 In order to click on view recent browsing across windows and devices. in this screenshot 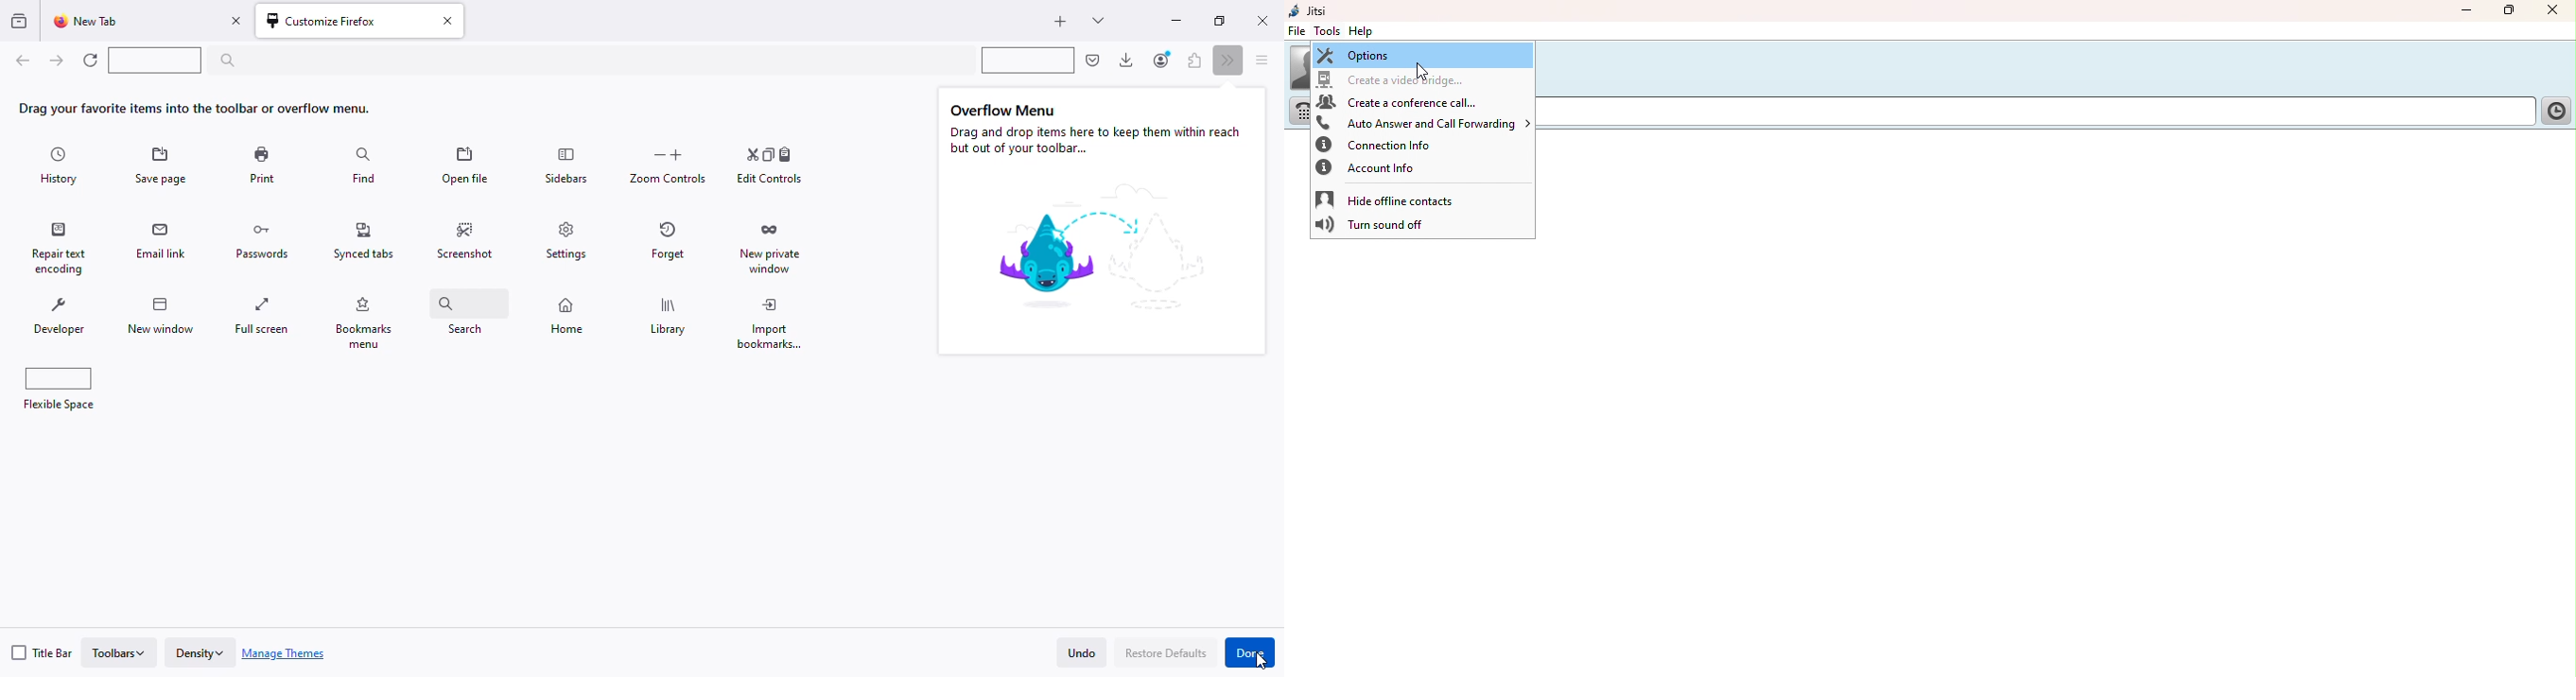, I will do `click(19, 21)`.